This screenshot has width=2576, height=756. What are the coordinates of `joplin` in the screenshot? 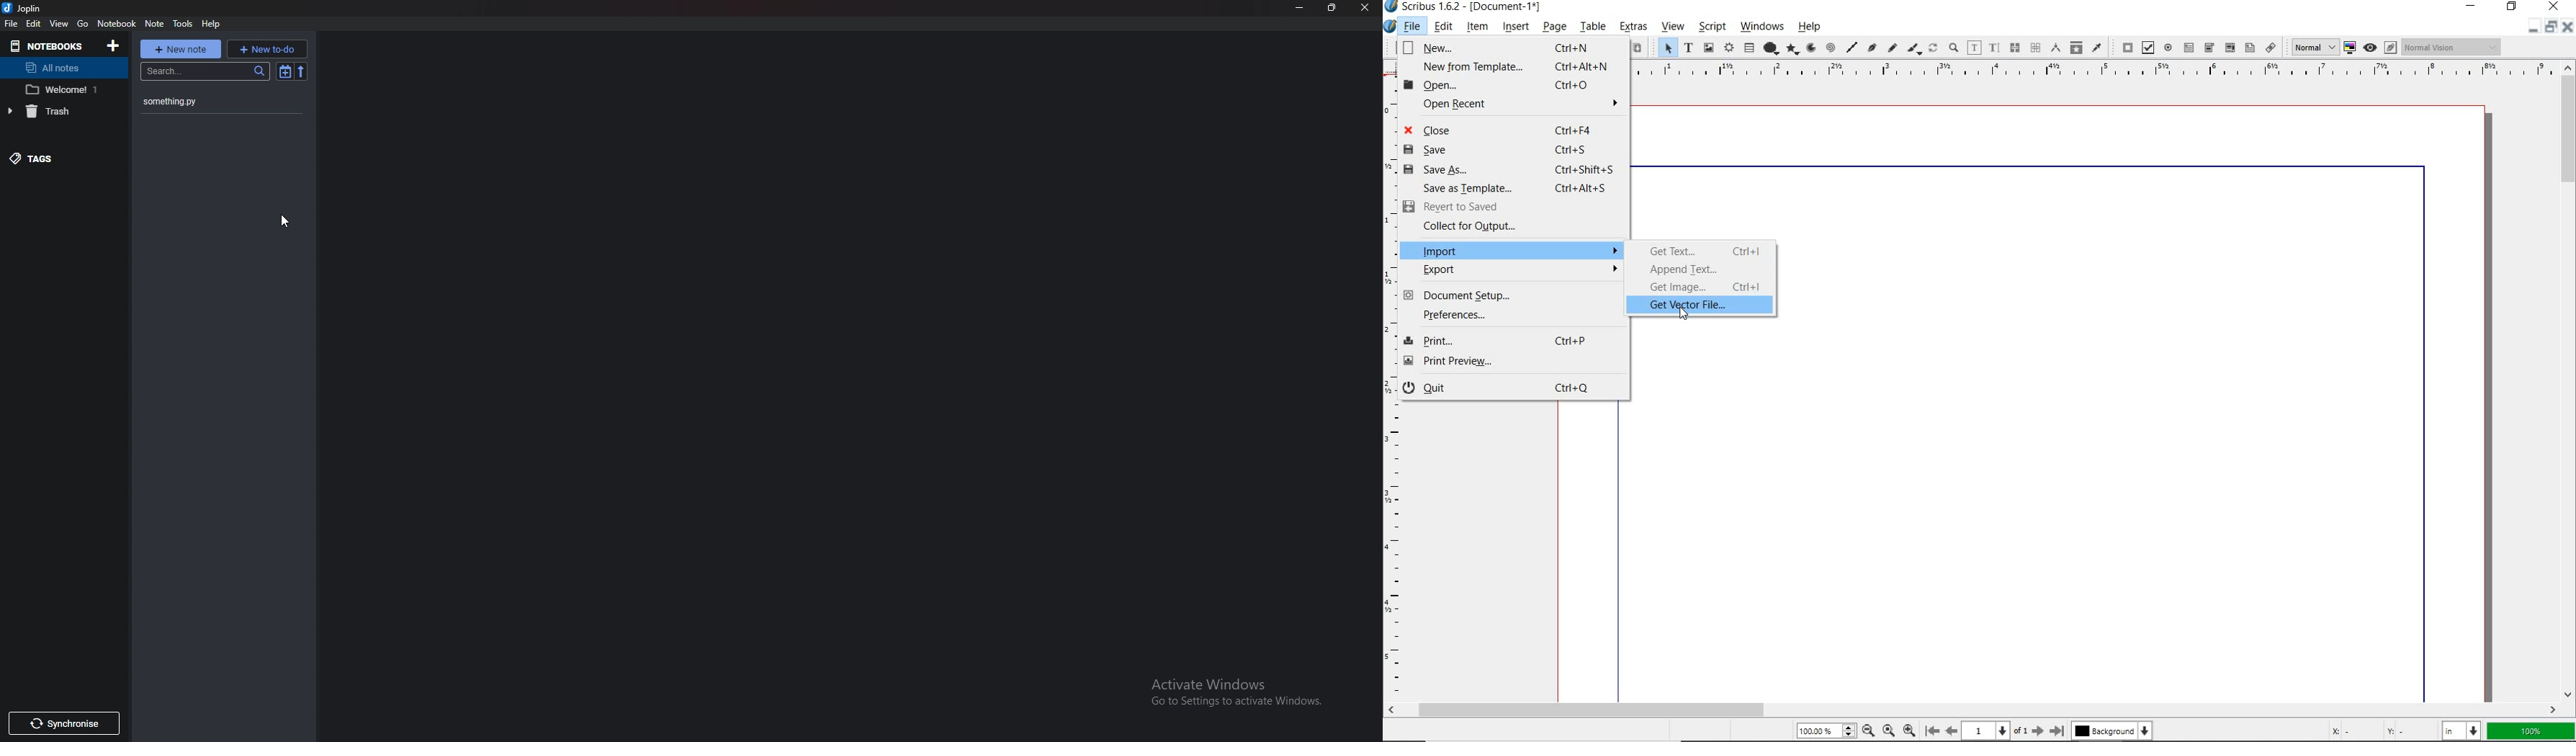 It's located at (24, 8).